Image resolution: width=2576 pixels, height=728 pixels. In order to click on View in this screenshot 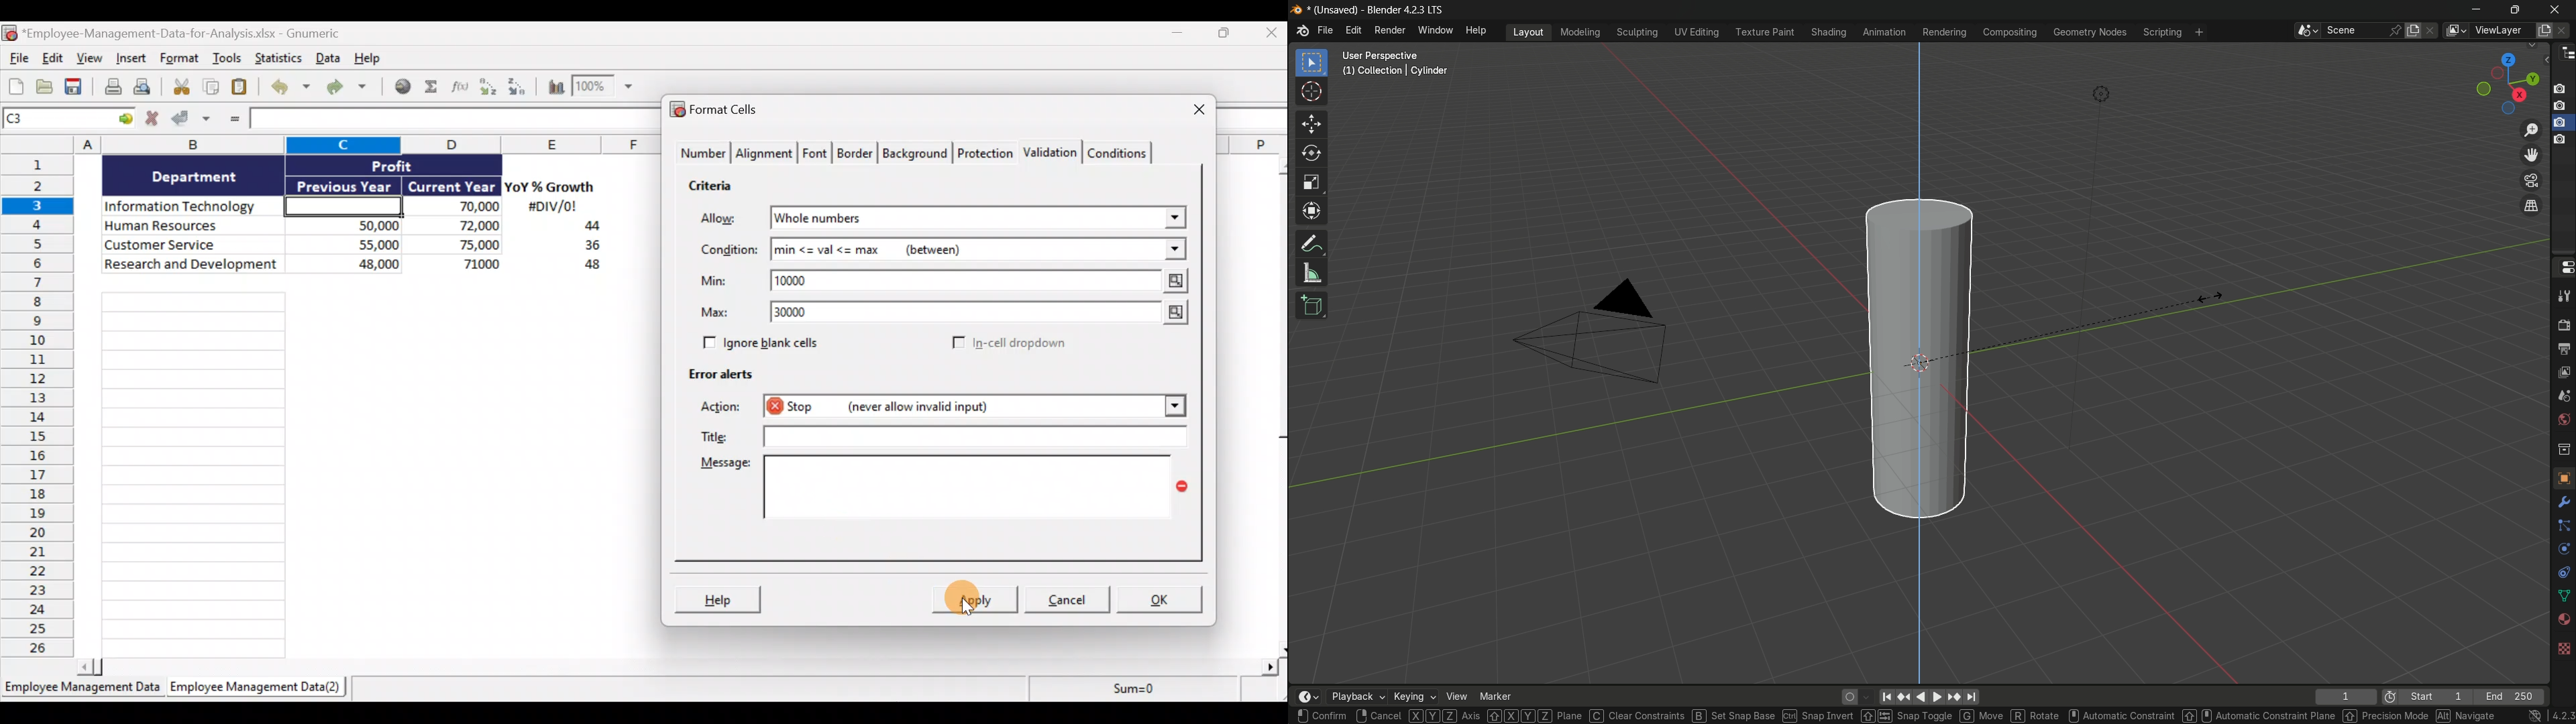, I will do `click(91, 60)`.